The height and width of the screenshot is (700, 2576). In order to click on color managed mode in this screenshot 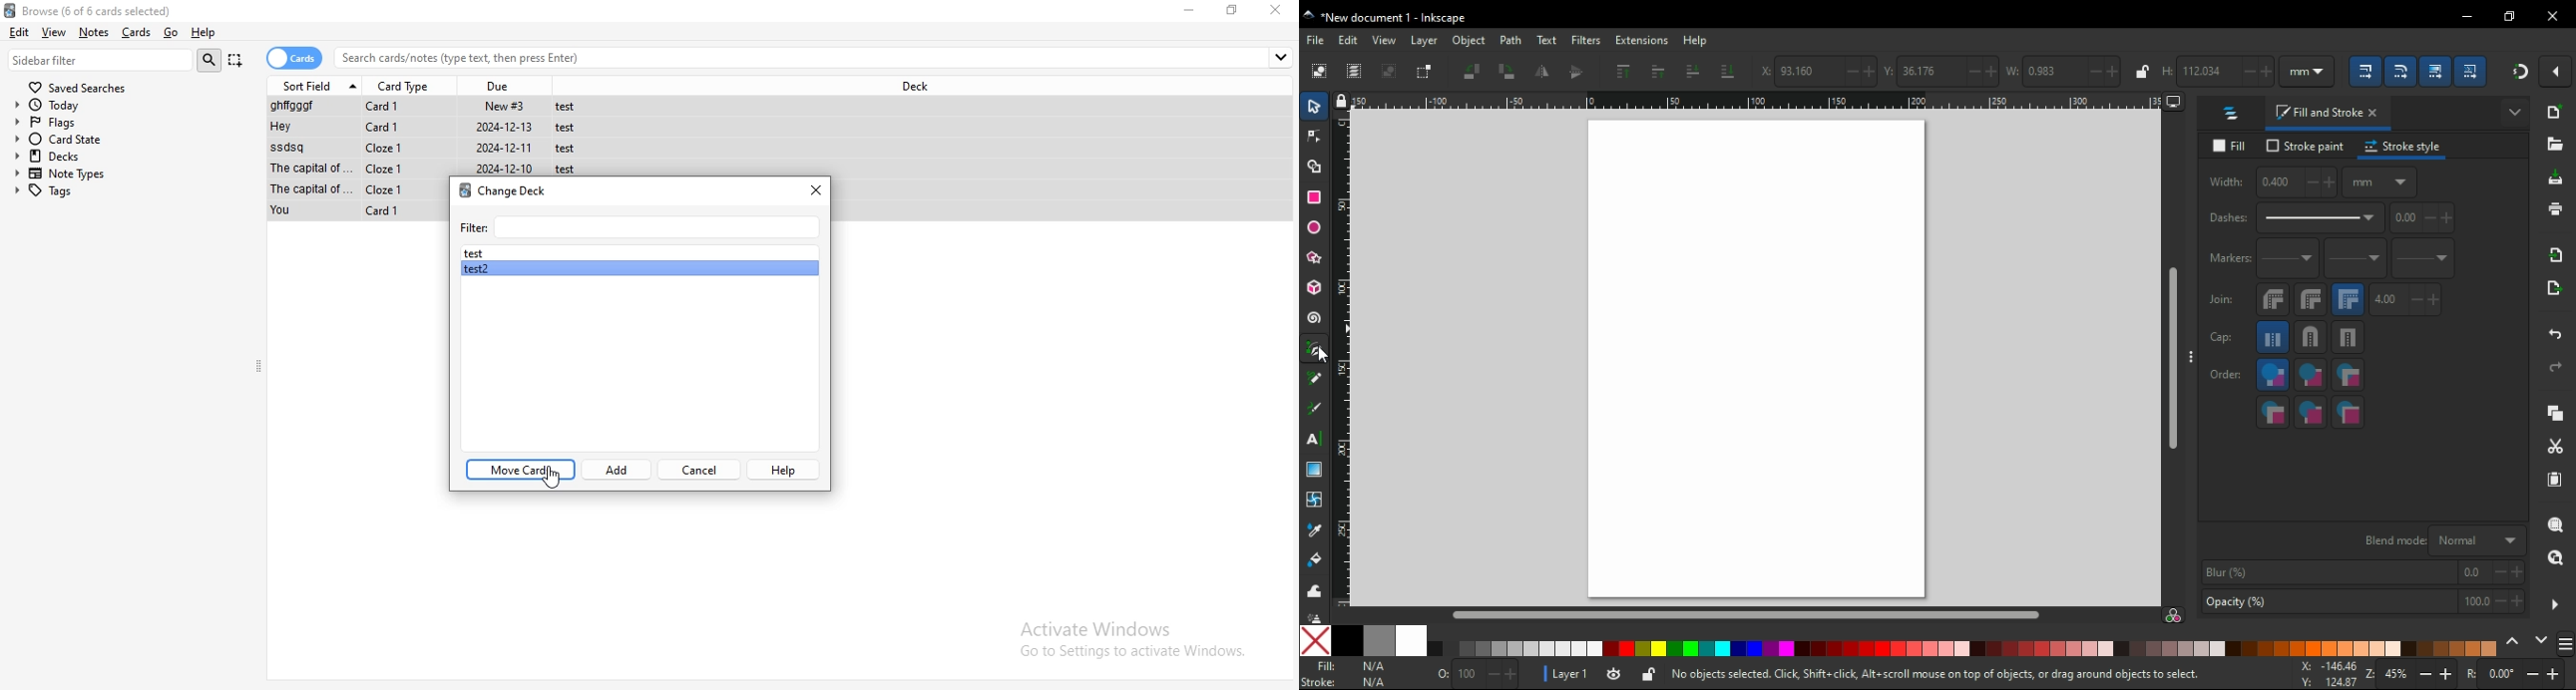, I will do `click(2173, 617)`.